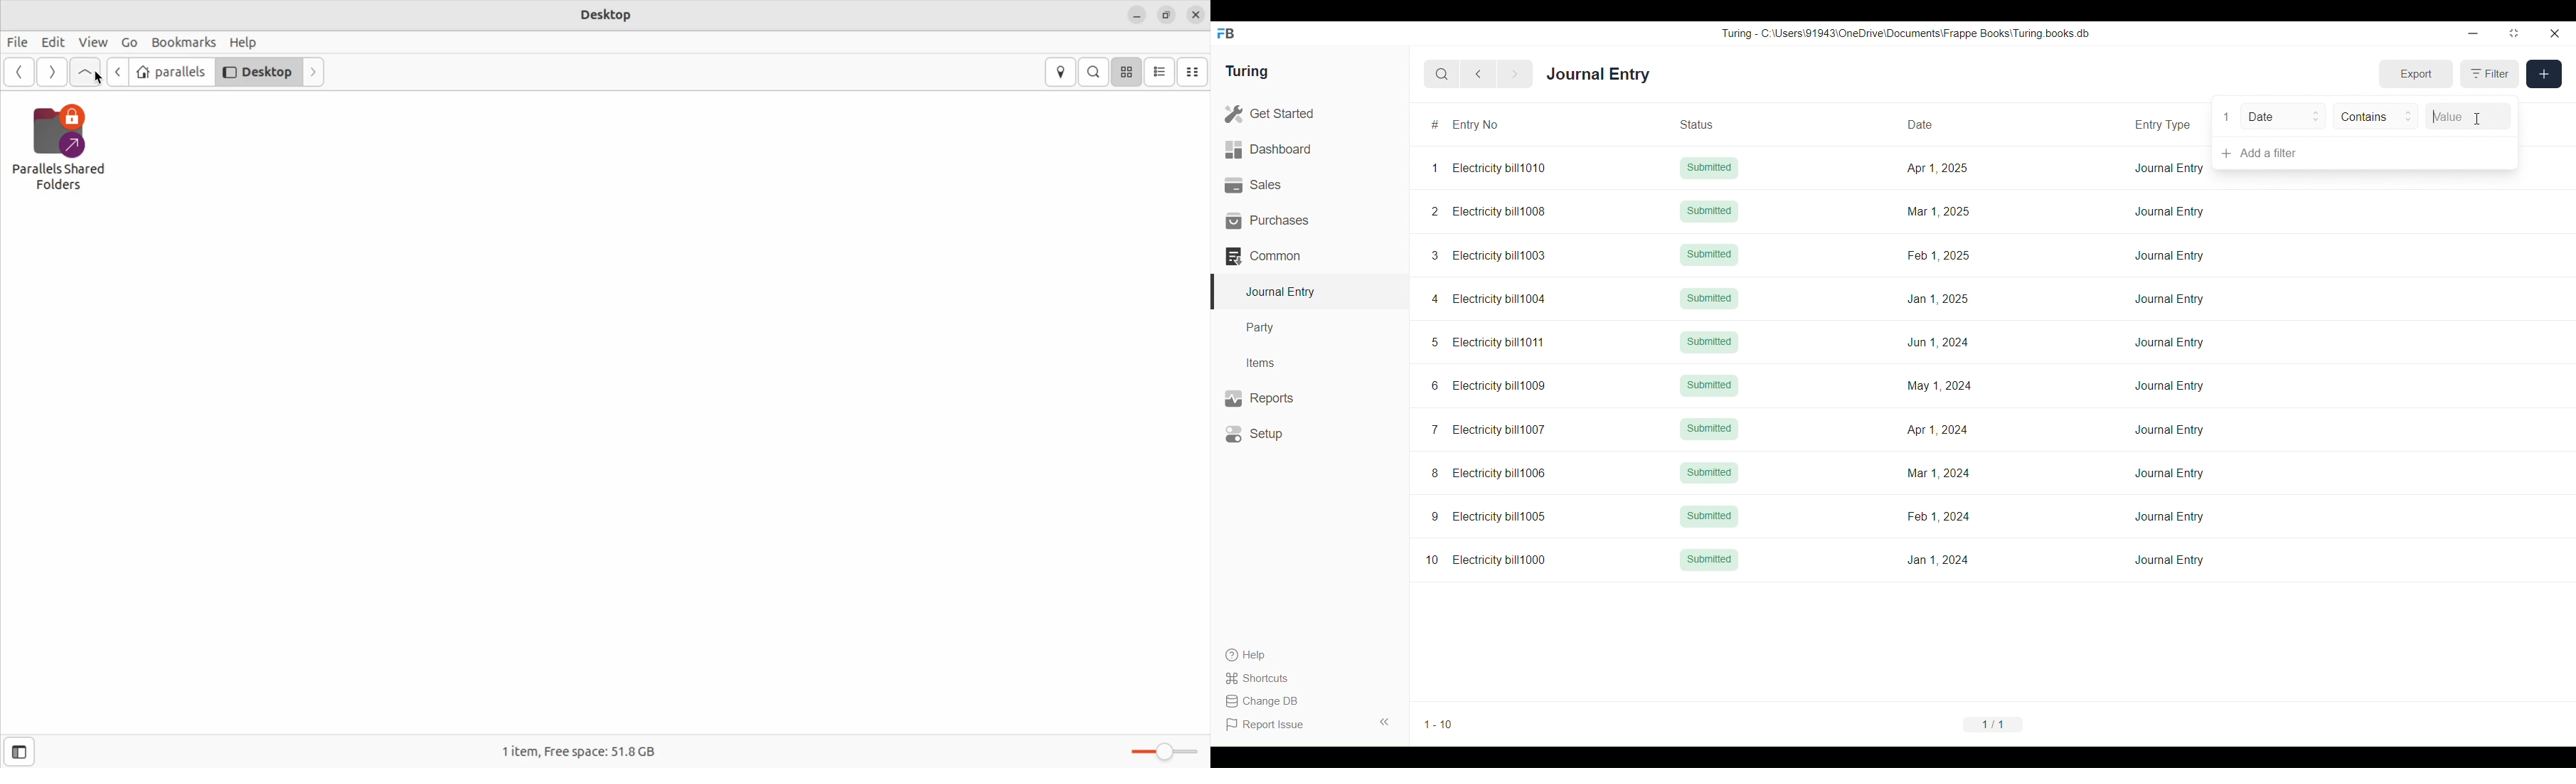 The width and height of the screenshot is (2576, 784). What do you see at coordinates (2364, 154) in the screenshot?
I see `Add a filter` at bounding box center [2364, 154].